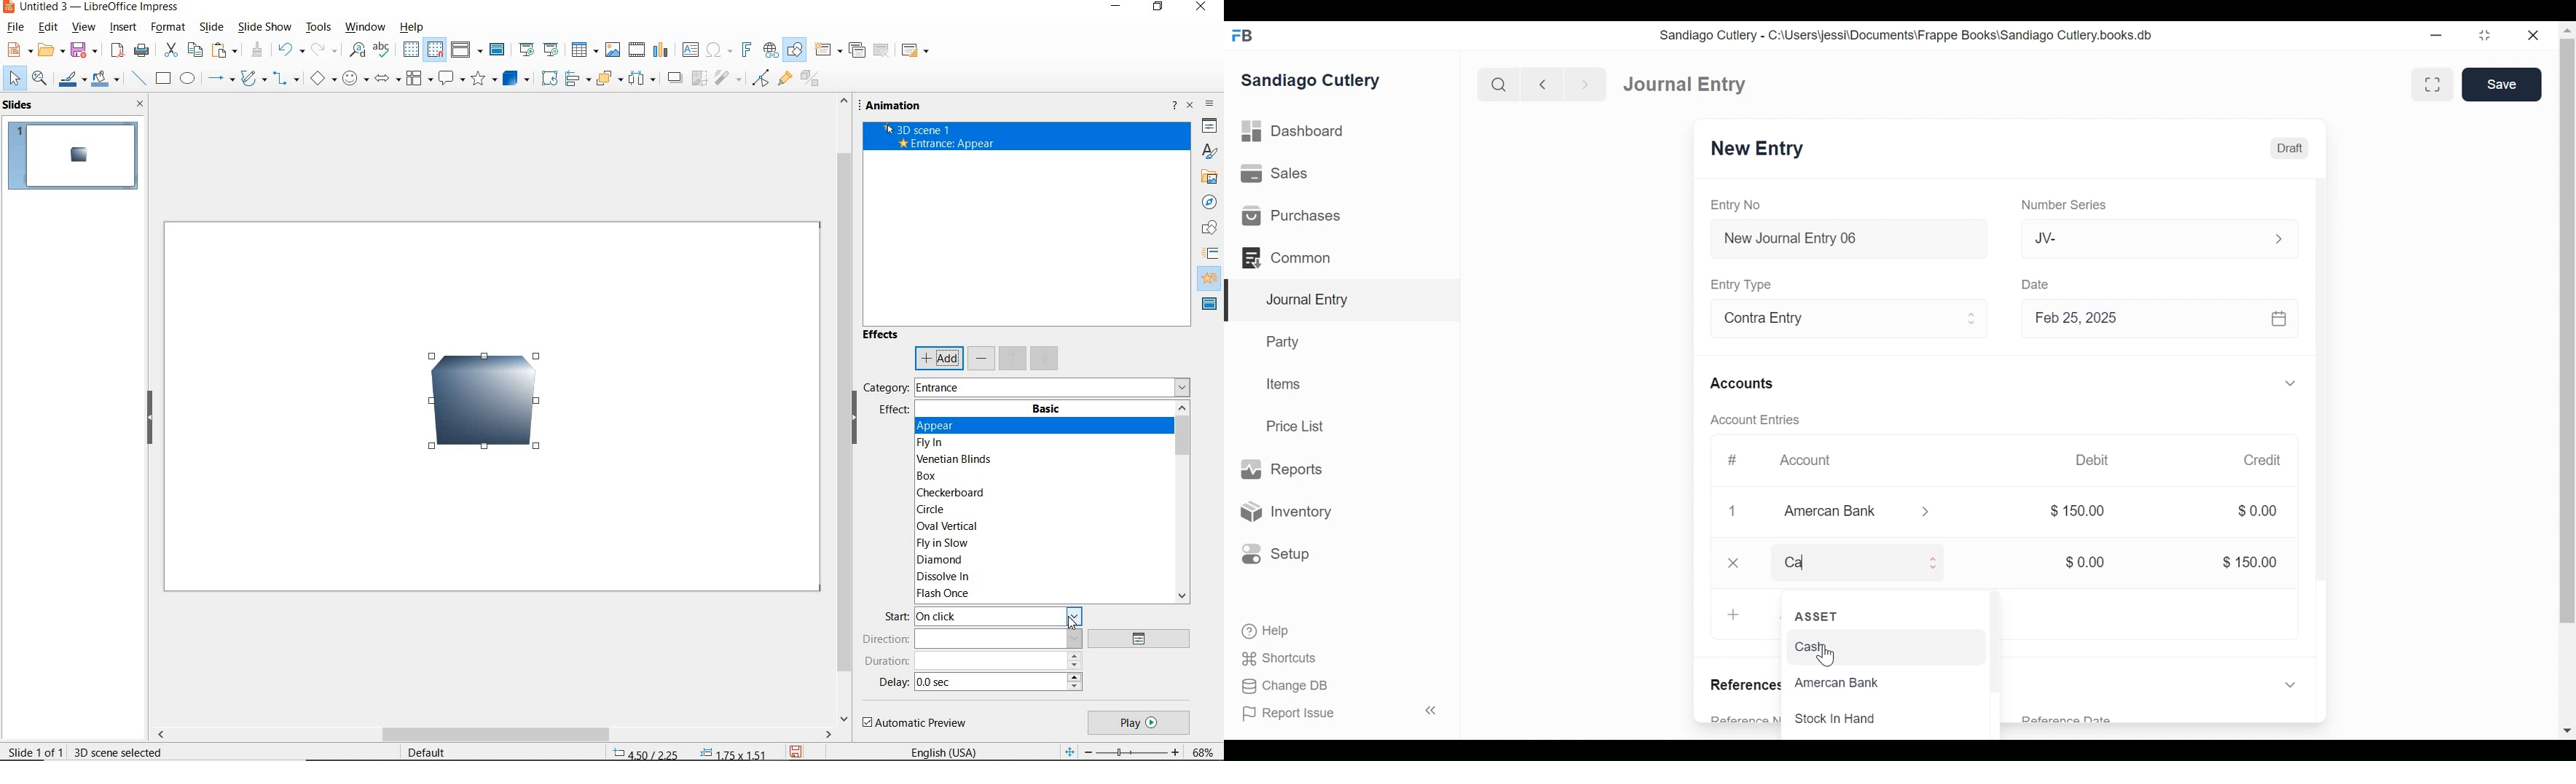 The width and height of the screenshot is (2576, 784). What do you see at coordinates (1937, 512) in the screenshot?
I see `Expand` at bounding box center [1937, 512].